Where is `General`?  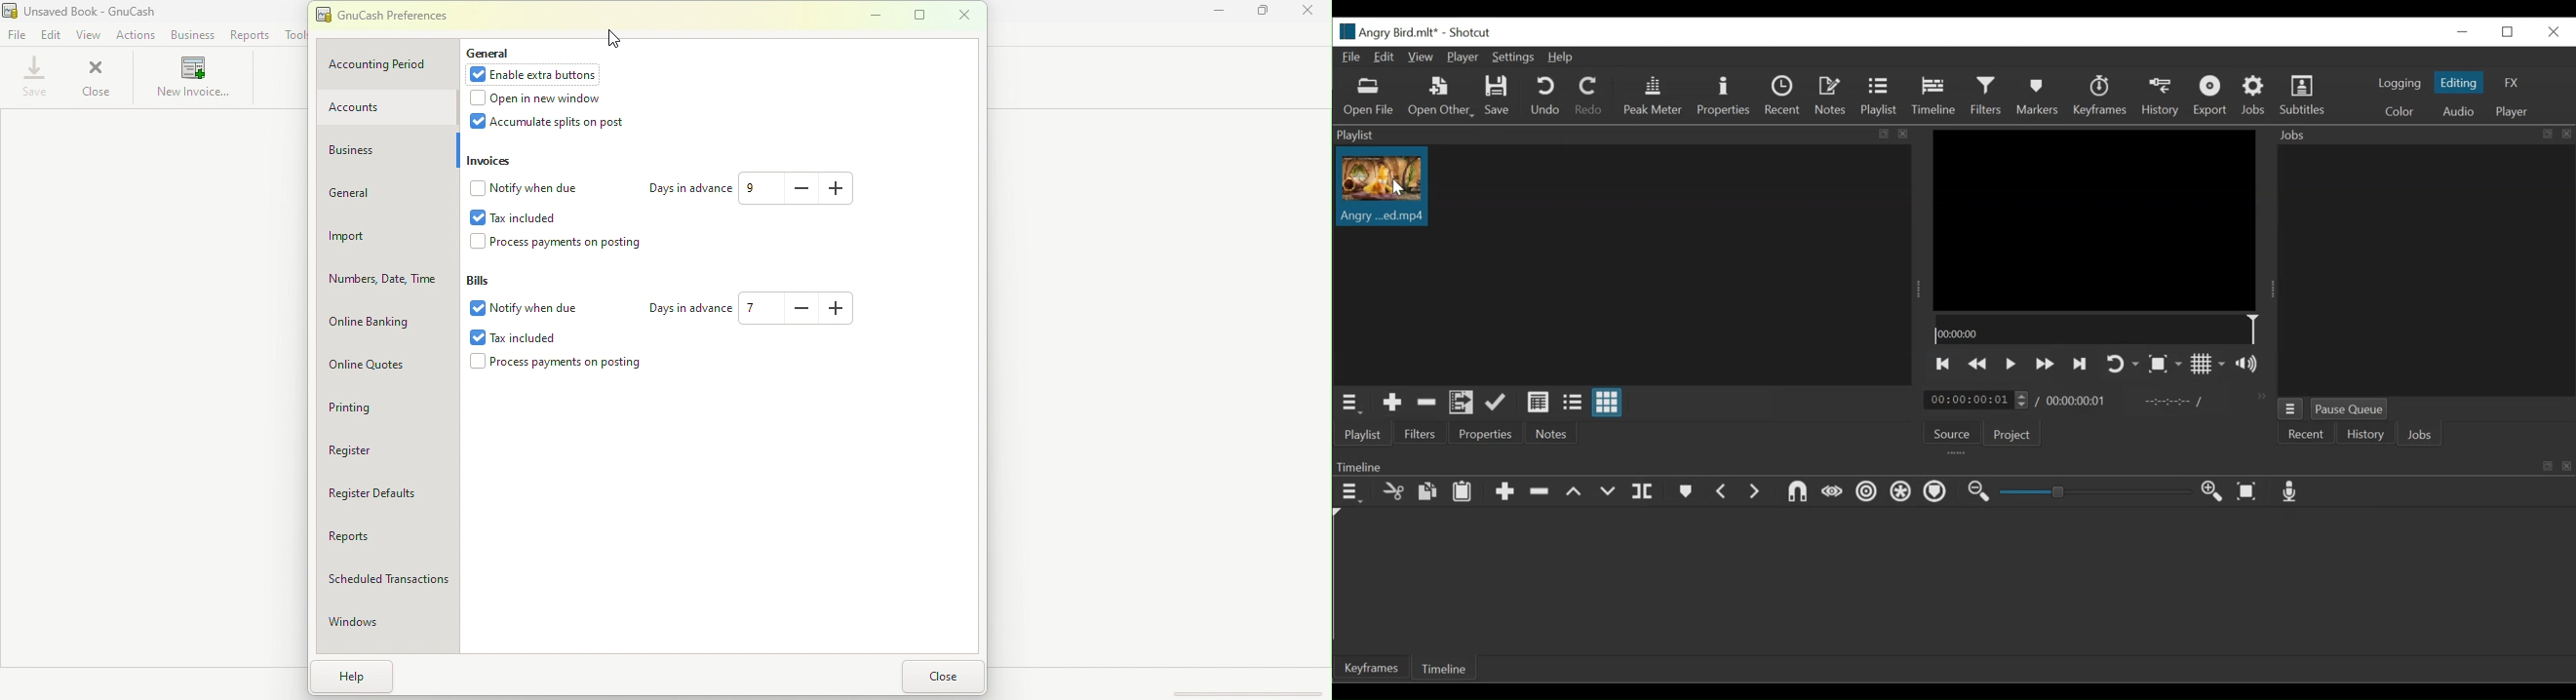
General is located at coordinates (498, 53).